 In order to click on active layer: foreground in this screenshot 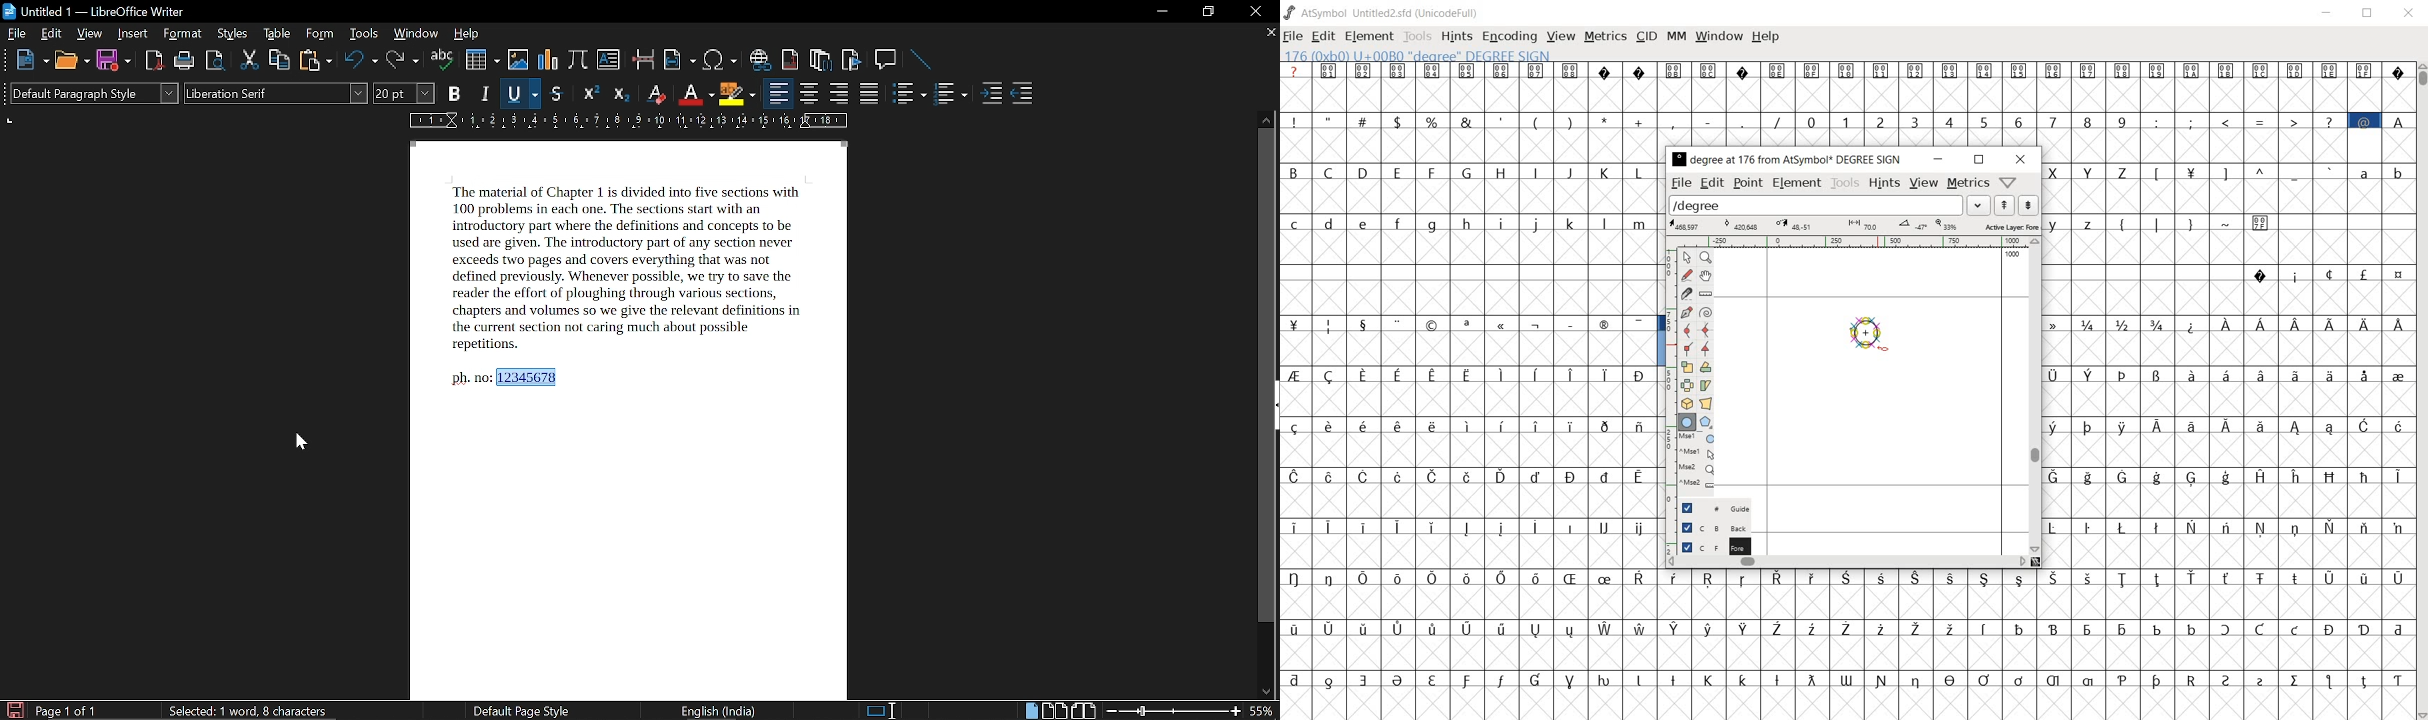, I will do `click(1853, 225)`.